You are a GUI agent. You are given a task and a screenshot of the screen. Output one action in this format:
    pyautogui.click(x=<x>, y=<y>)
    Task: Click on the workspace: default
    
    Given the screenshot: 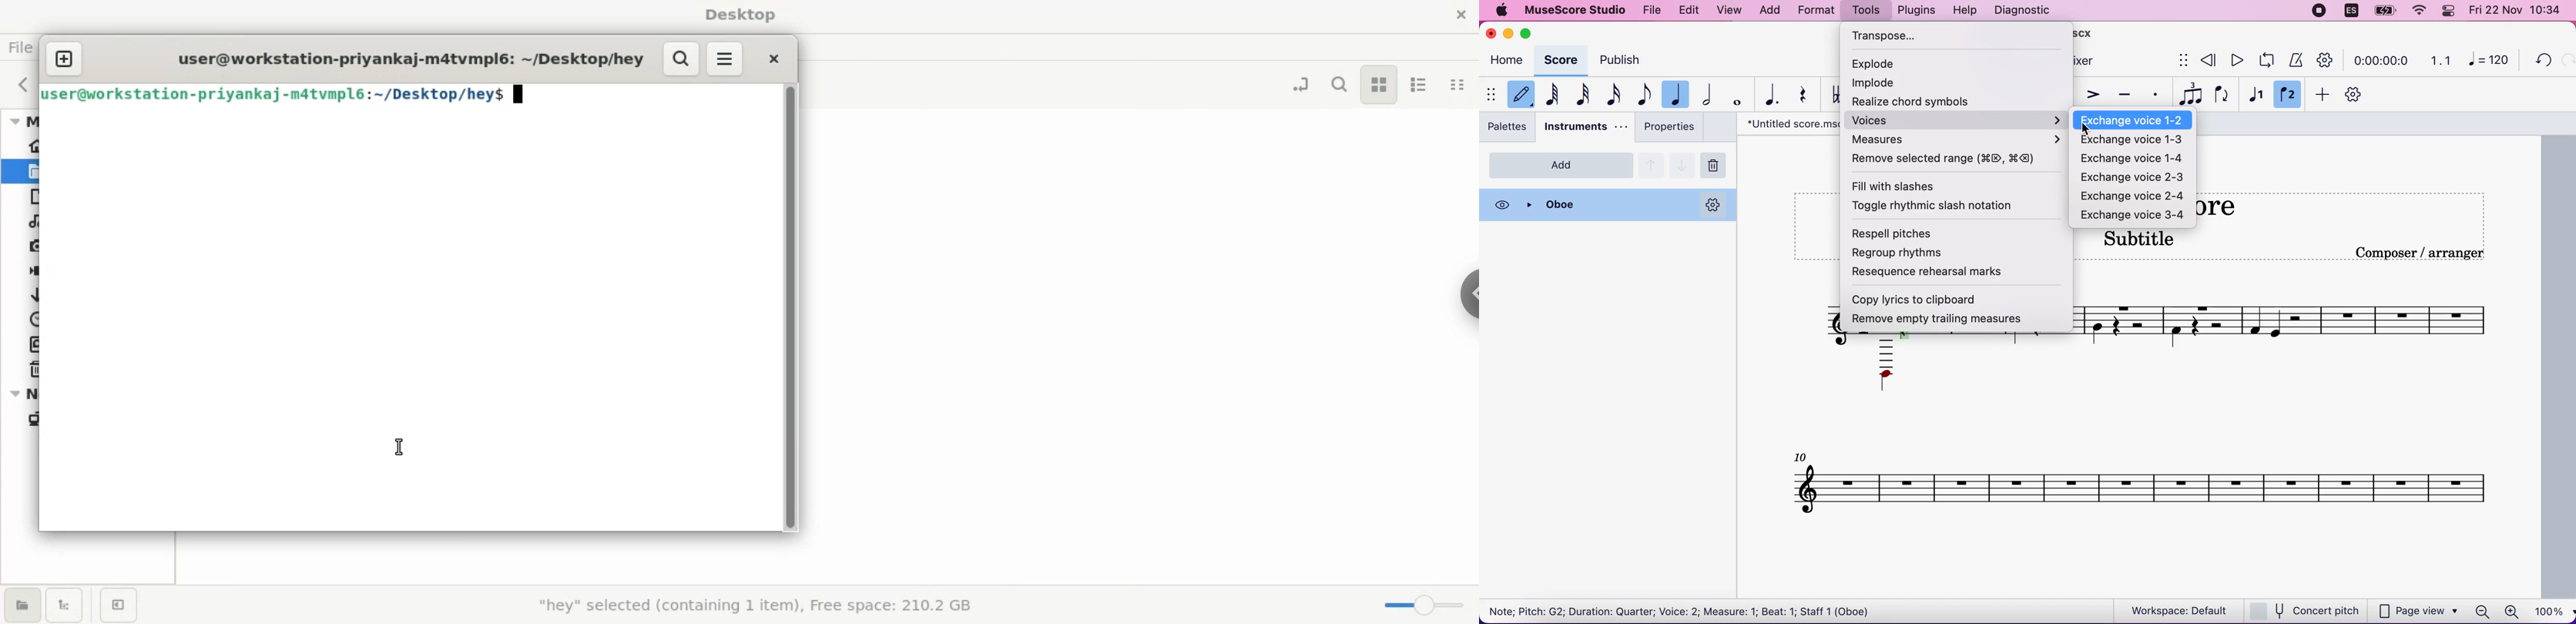 What is the action you would take?
    pyautogui.click(x=2170, y=610)
    